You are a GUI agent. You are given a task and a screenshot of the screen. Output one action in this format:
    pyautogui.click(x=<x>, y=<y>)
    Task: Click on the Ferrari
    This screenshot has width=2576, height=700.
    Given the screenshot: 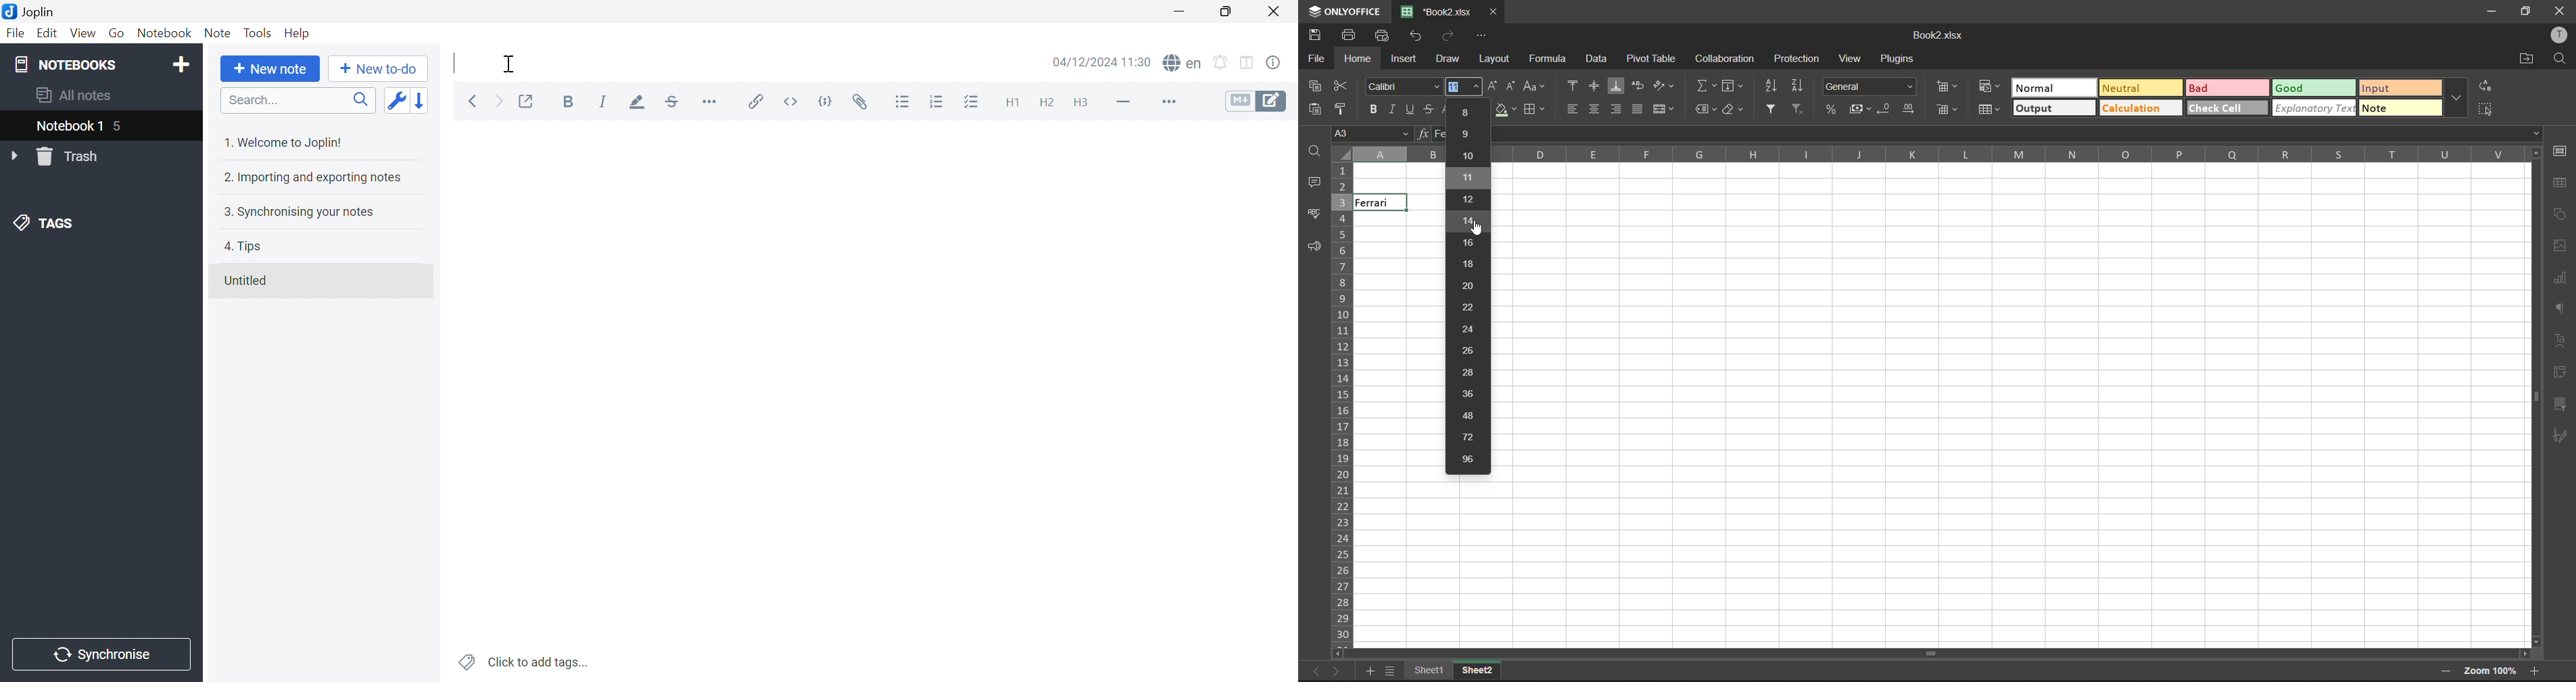 What is the action you would take?
    pyautogui.click(x=1379, y=202)
    